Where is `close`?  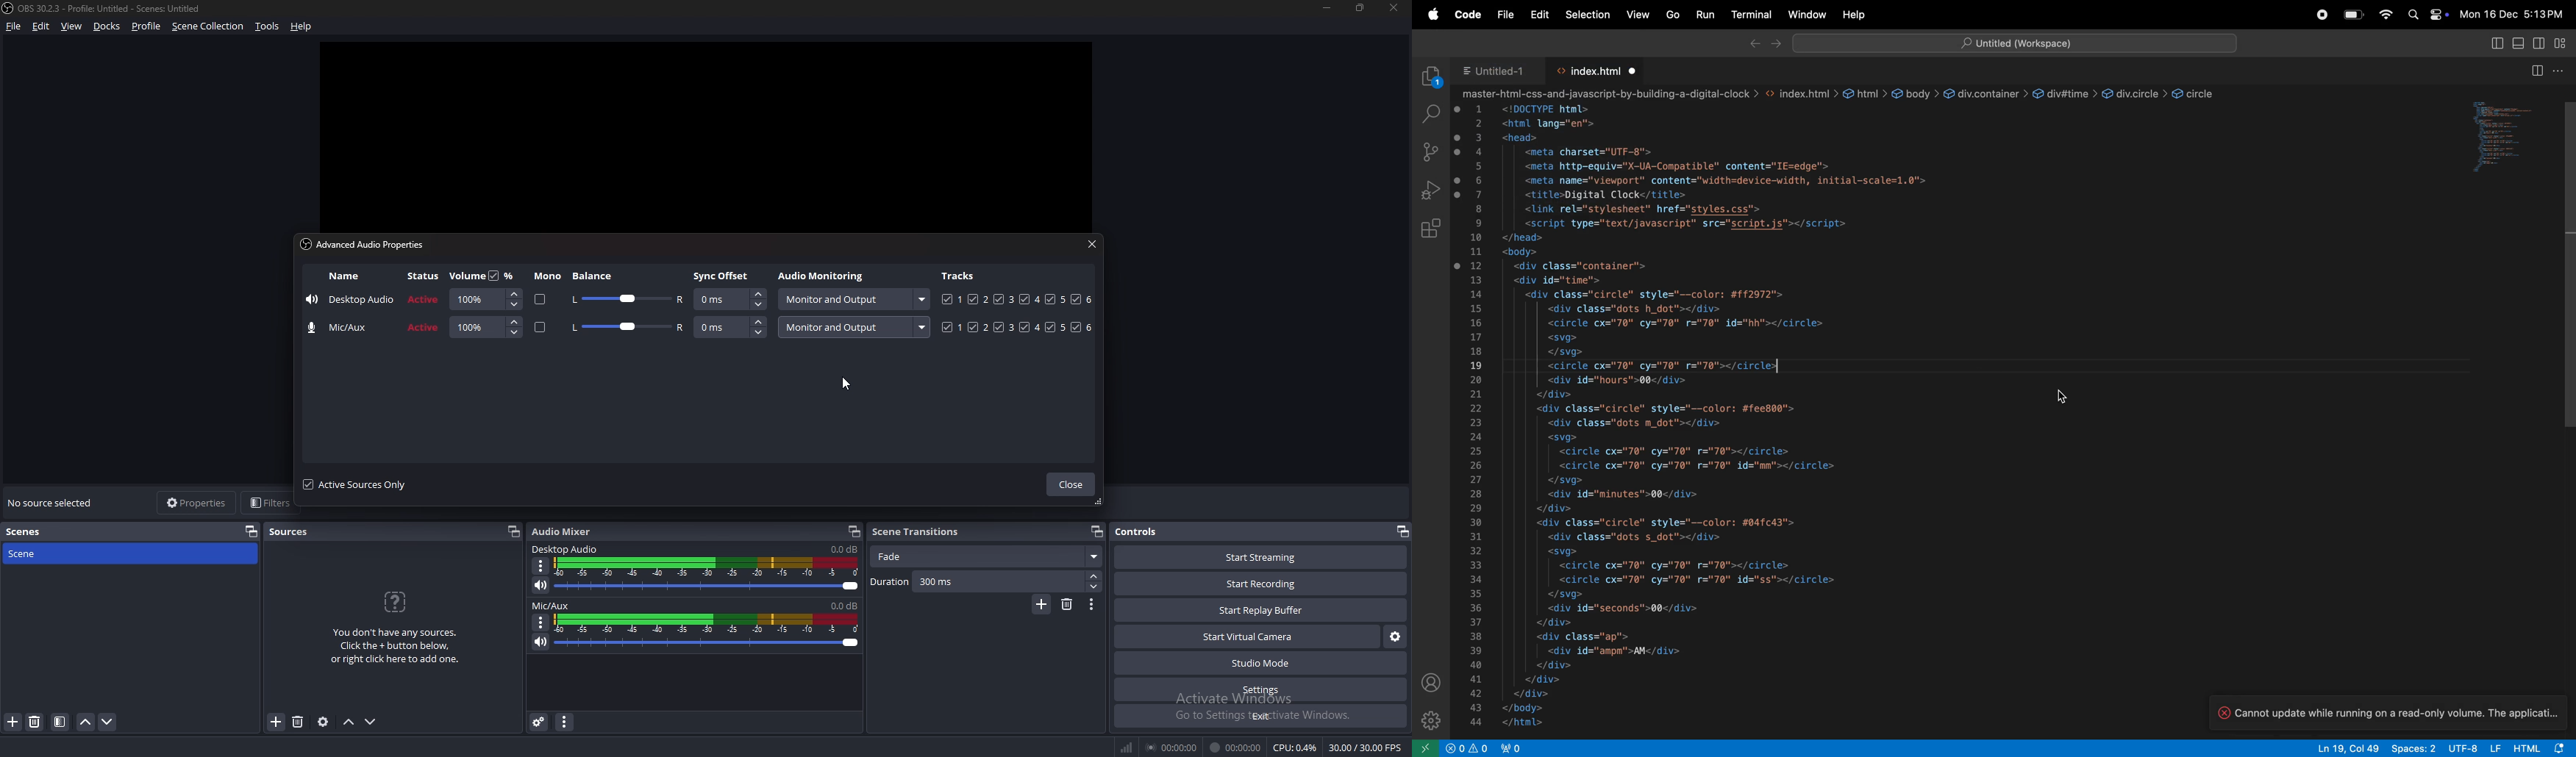 close is located at coordinates (1393, 6).